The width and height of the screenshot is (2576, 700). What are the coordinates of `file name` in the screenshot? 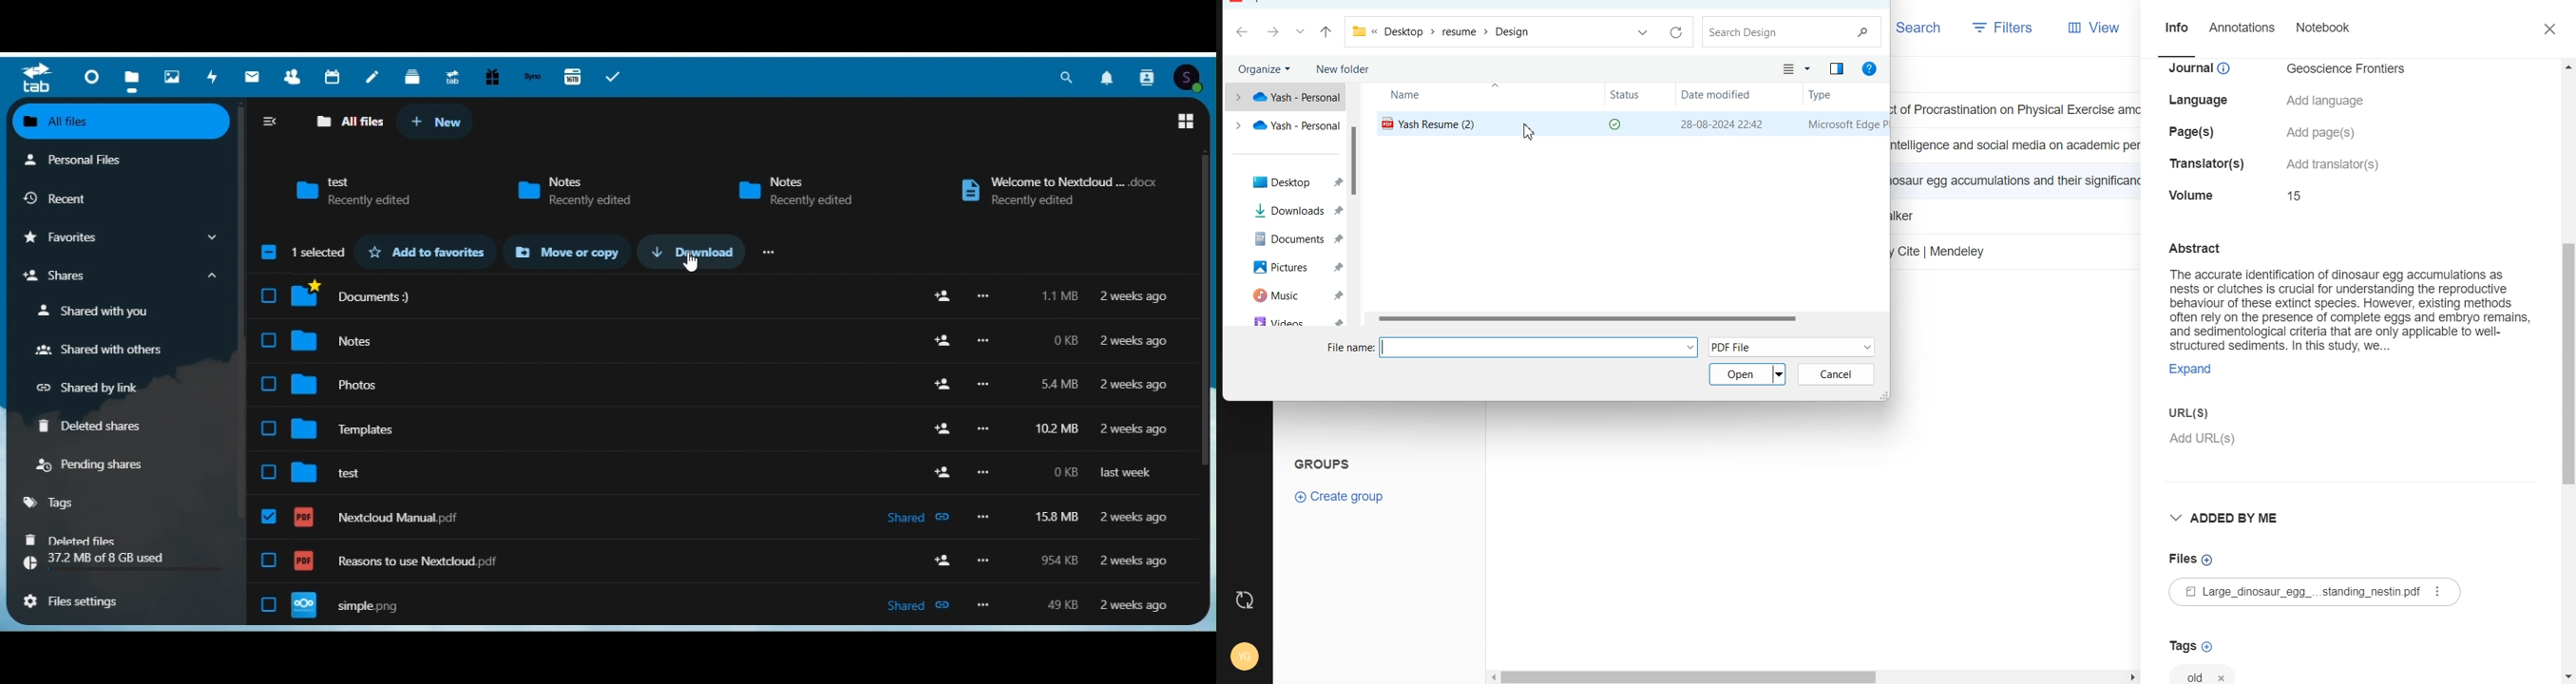 It's located at (1348, 348).